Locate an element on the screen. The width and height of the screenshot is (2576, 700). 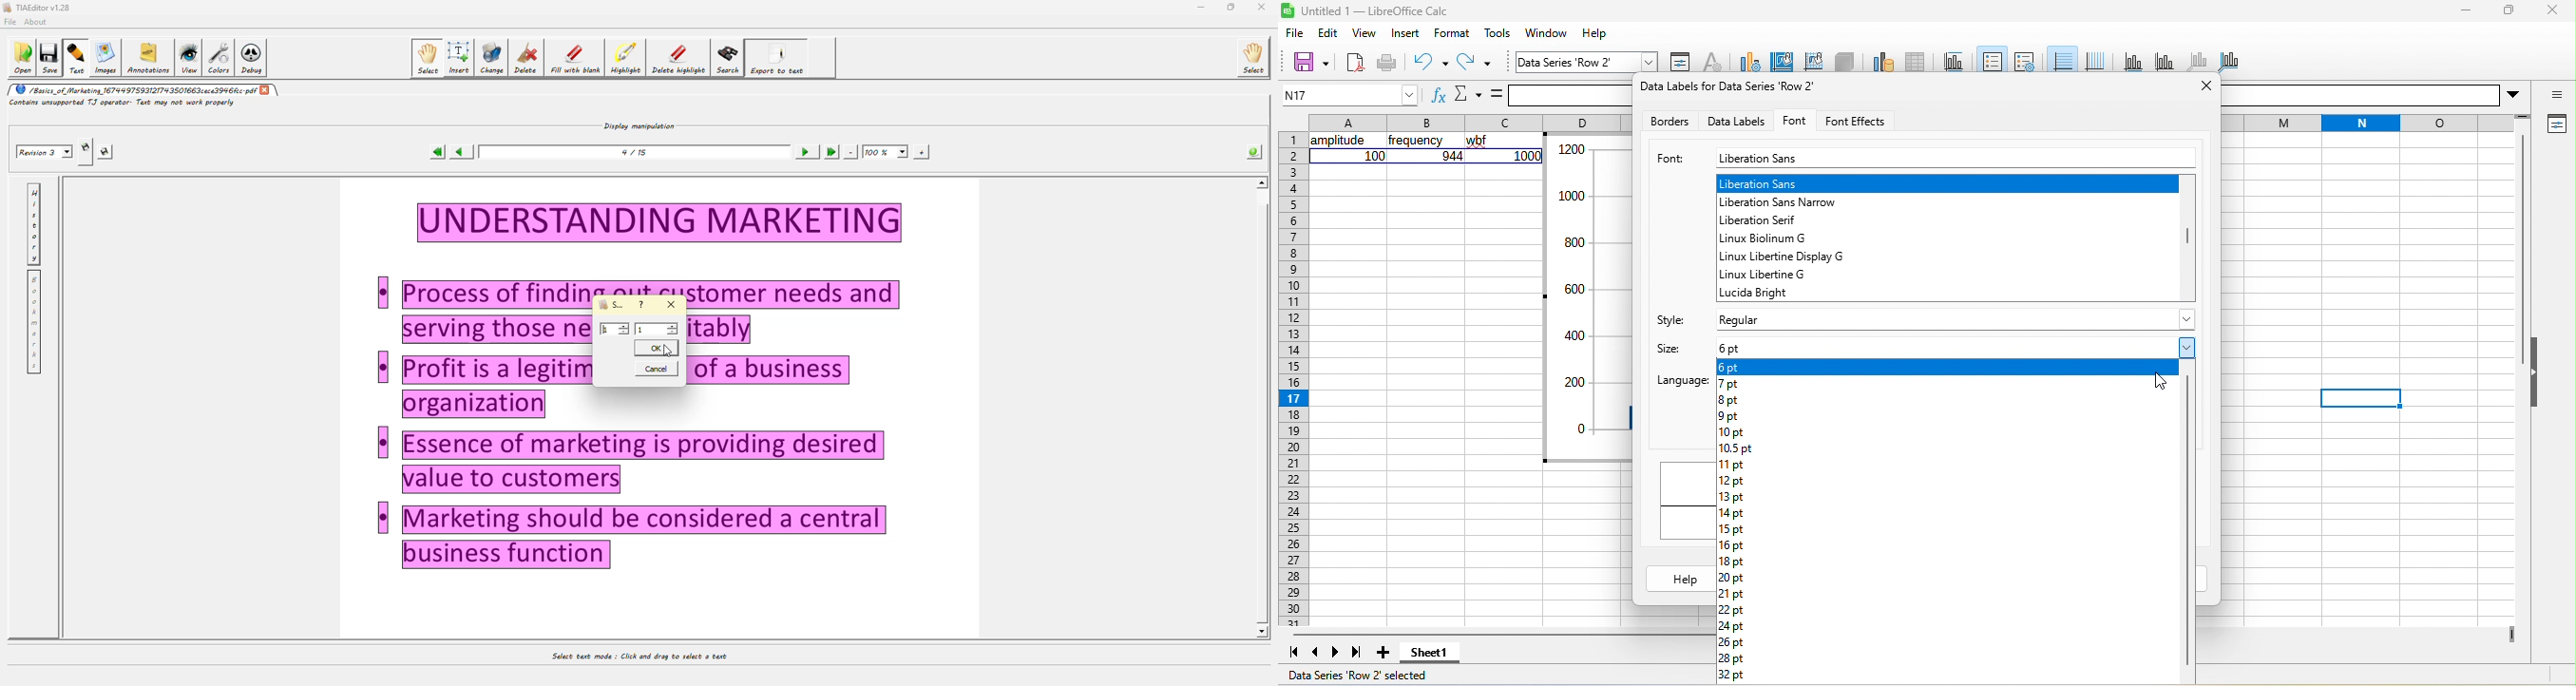
undo is located at coordinates (1431, 62).